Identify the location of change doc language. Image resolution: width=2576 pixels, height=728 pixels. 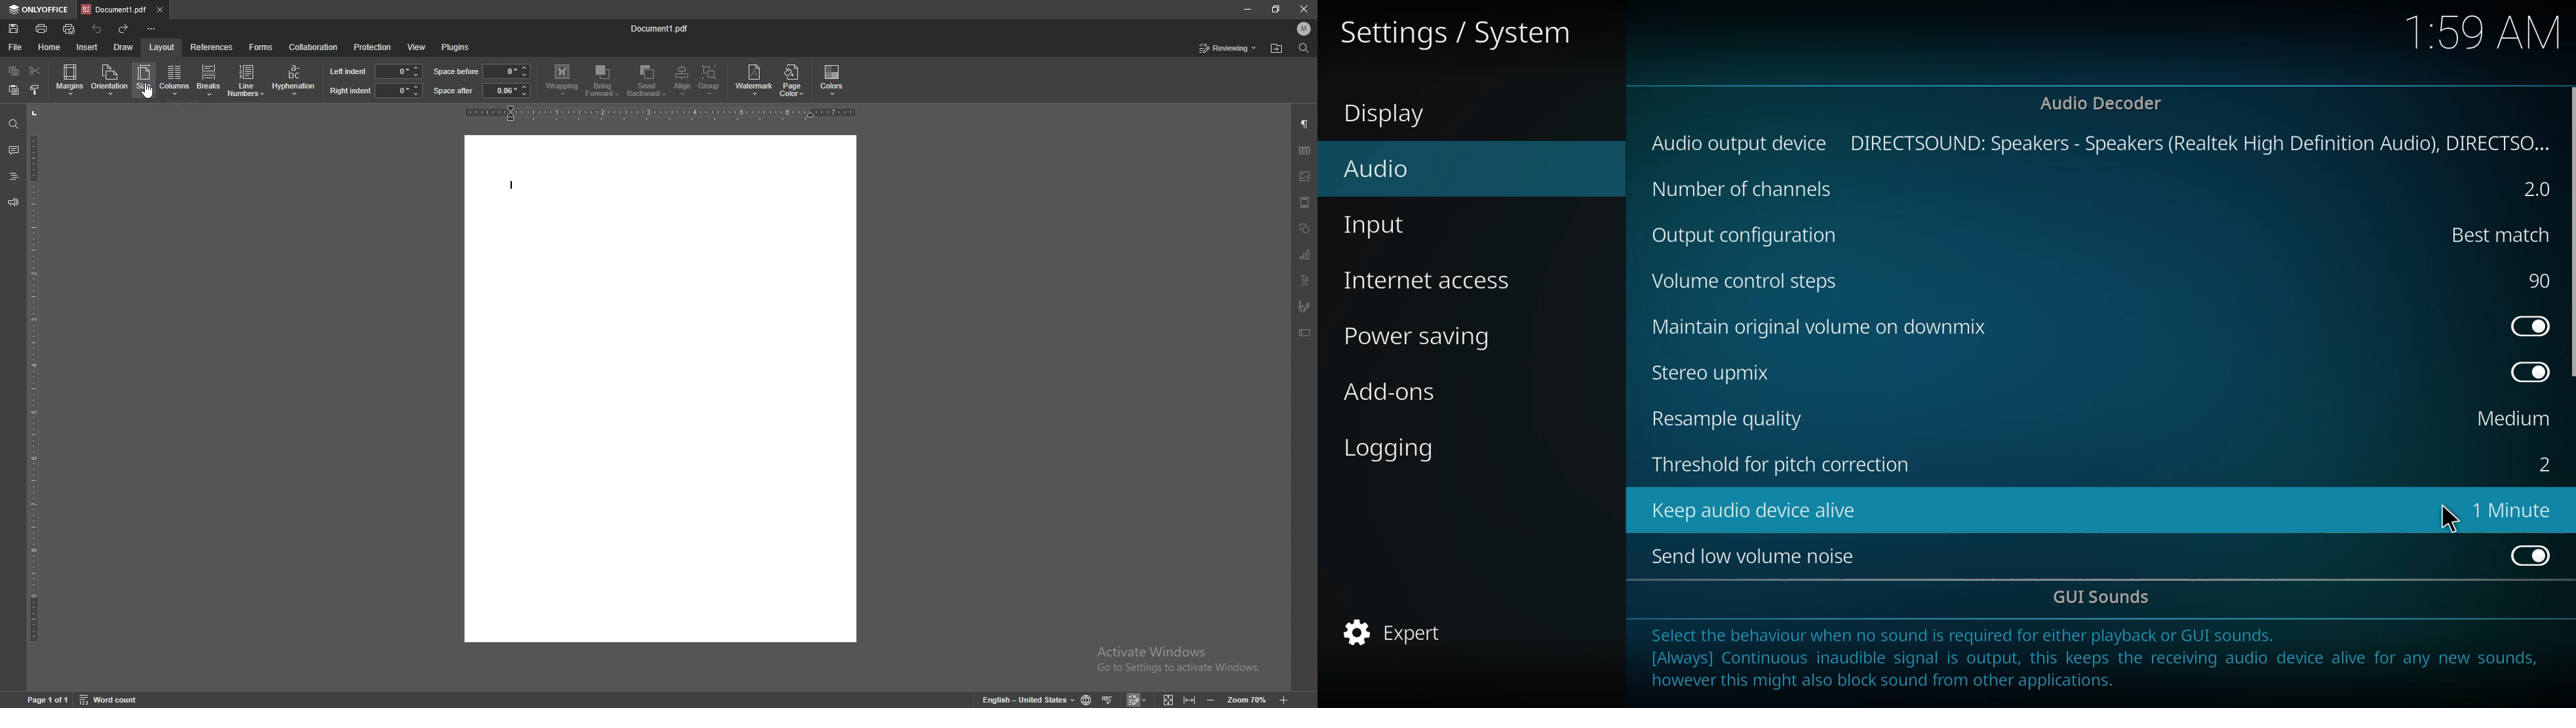
(1088, 699).